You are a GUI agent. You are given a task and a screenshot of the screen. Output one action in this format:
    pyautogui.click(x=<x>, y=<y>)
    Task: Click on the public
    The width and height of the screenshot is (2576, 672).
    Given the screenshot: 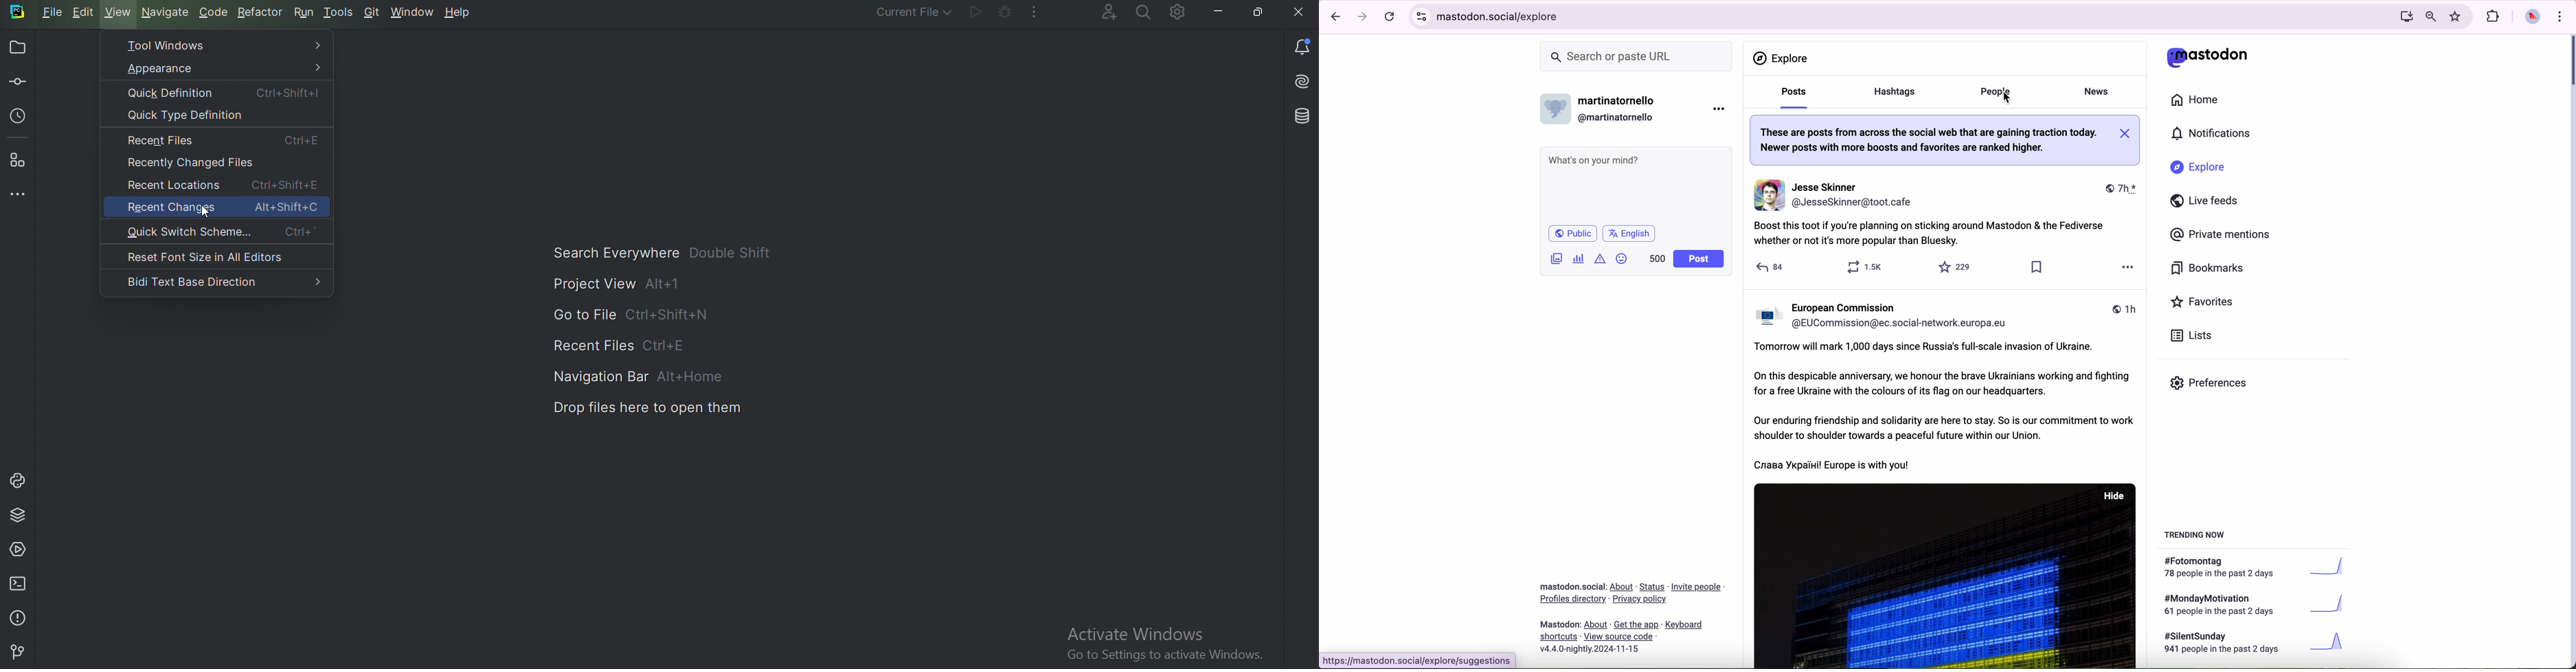 What is the action you would take?
    pyautogui.click(x=1572, y=233)
    